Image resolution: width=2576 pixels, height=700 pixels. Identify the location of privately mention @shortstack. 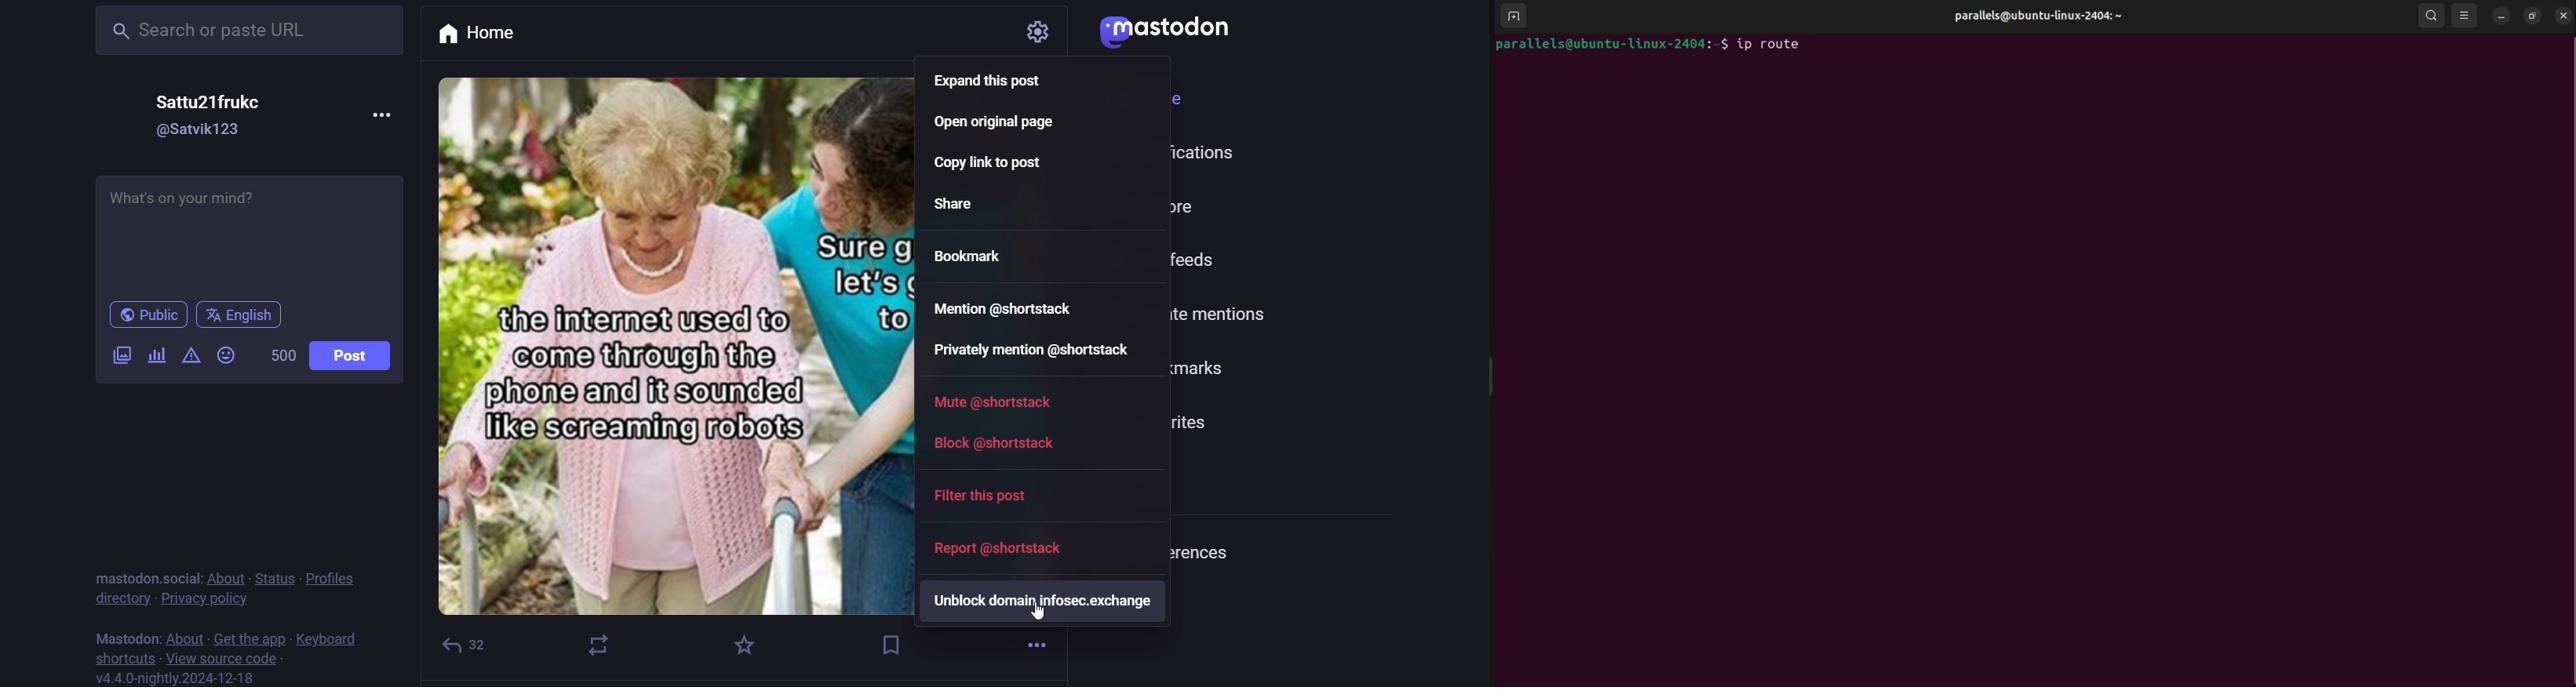
(1037, 350).